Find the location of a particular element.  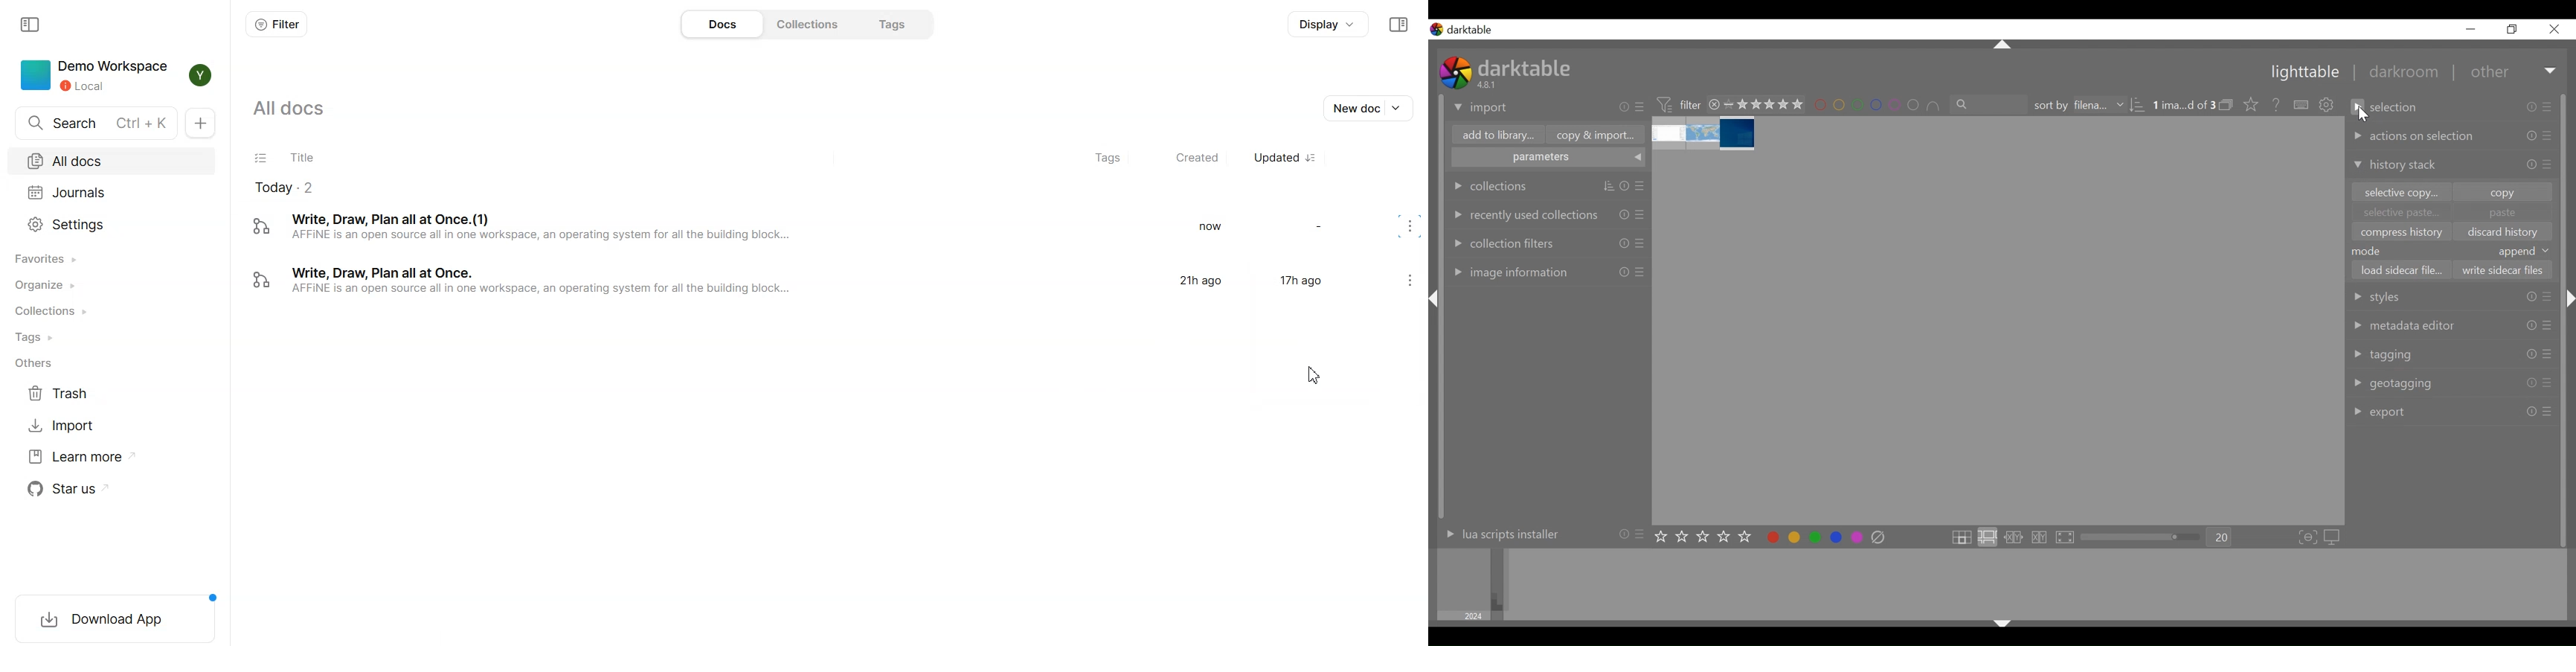

Collapse  is located at coordinates (1437, 299).